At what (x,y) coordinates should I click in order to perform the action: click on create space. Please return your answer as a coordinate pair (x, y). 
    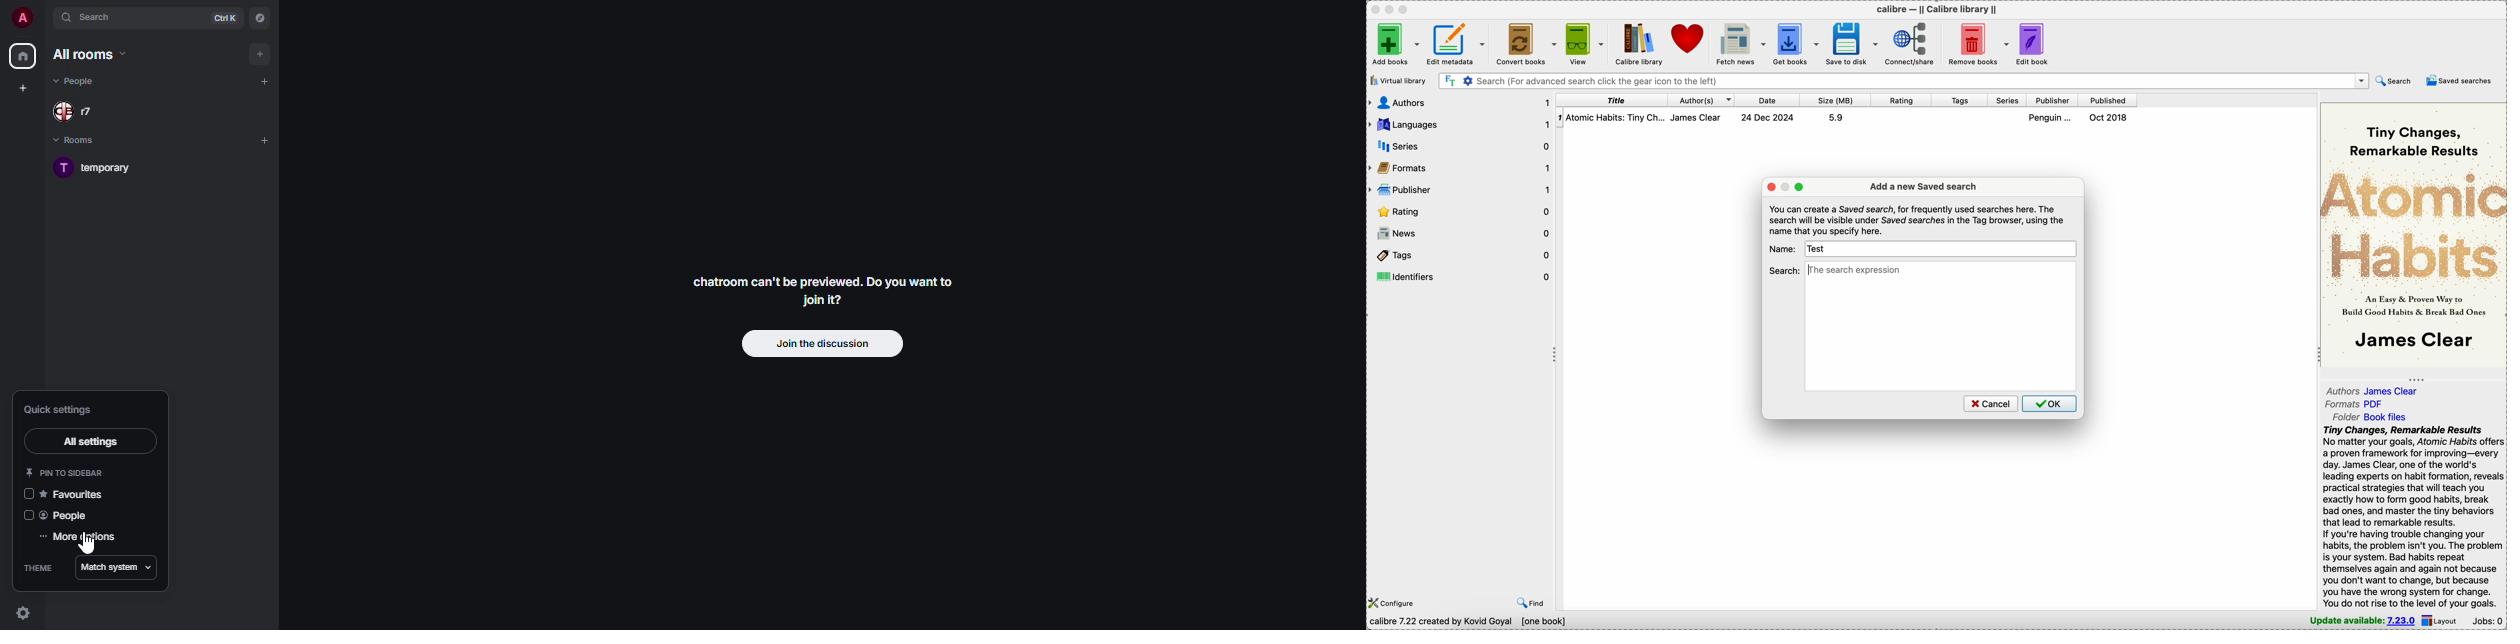
    Looking at the image, I should click on (21, 88).